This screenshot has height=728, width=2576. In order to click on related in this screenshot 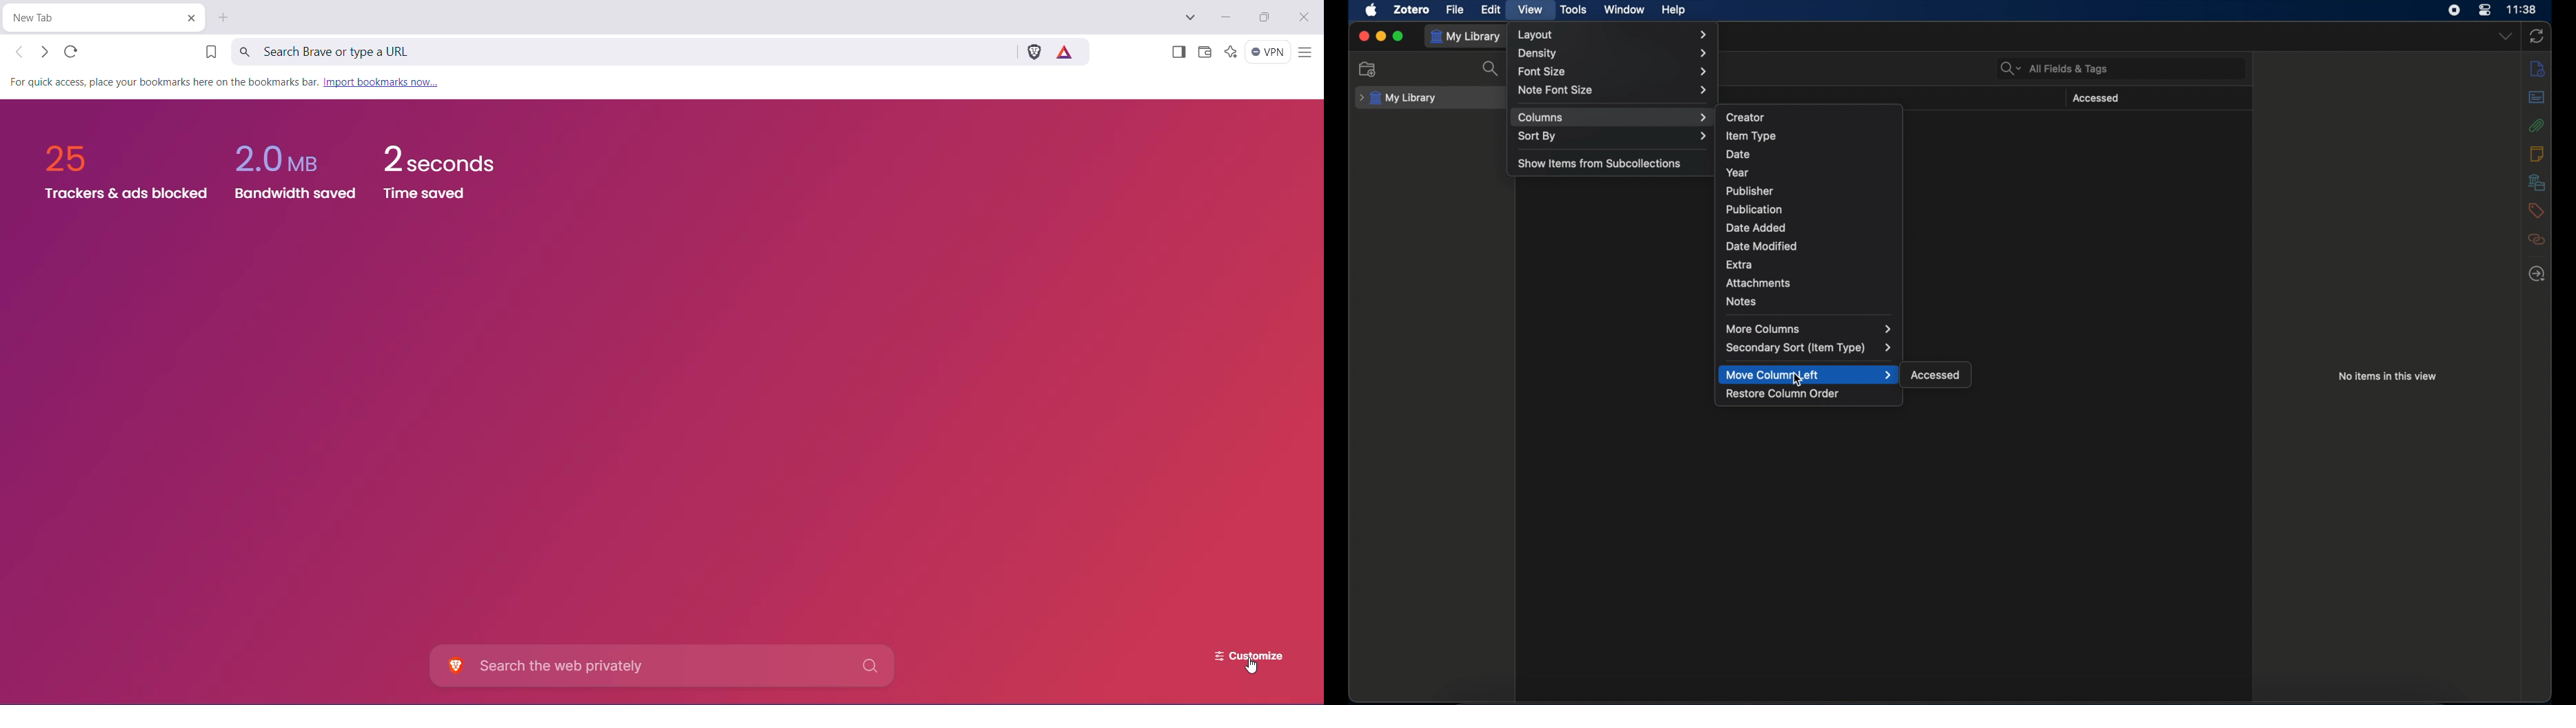, I will do `click(2536, 240)`.